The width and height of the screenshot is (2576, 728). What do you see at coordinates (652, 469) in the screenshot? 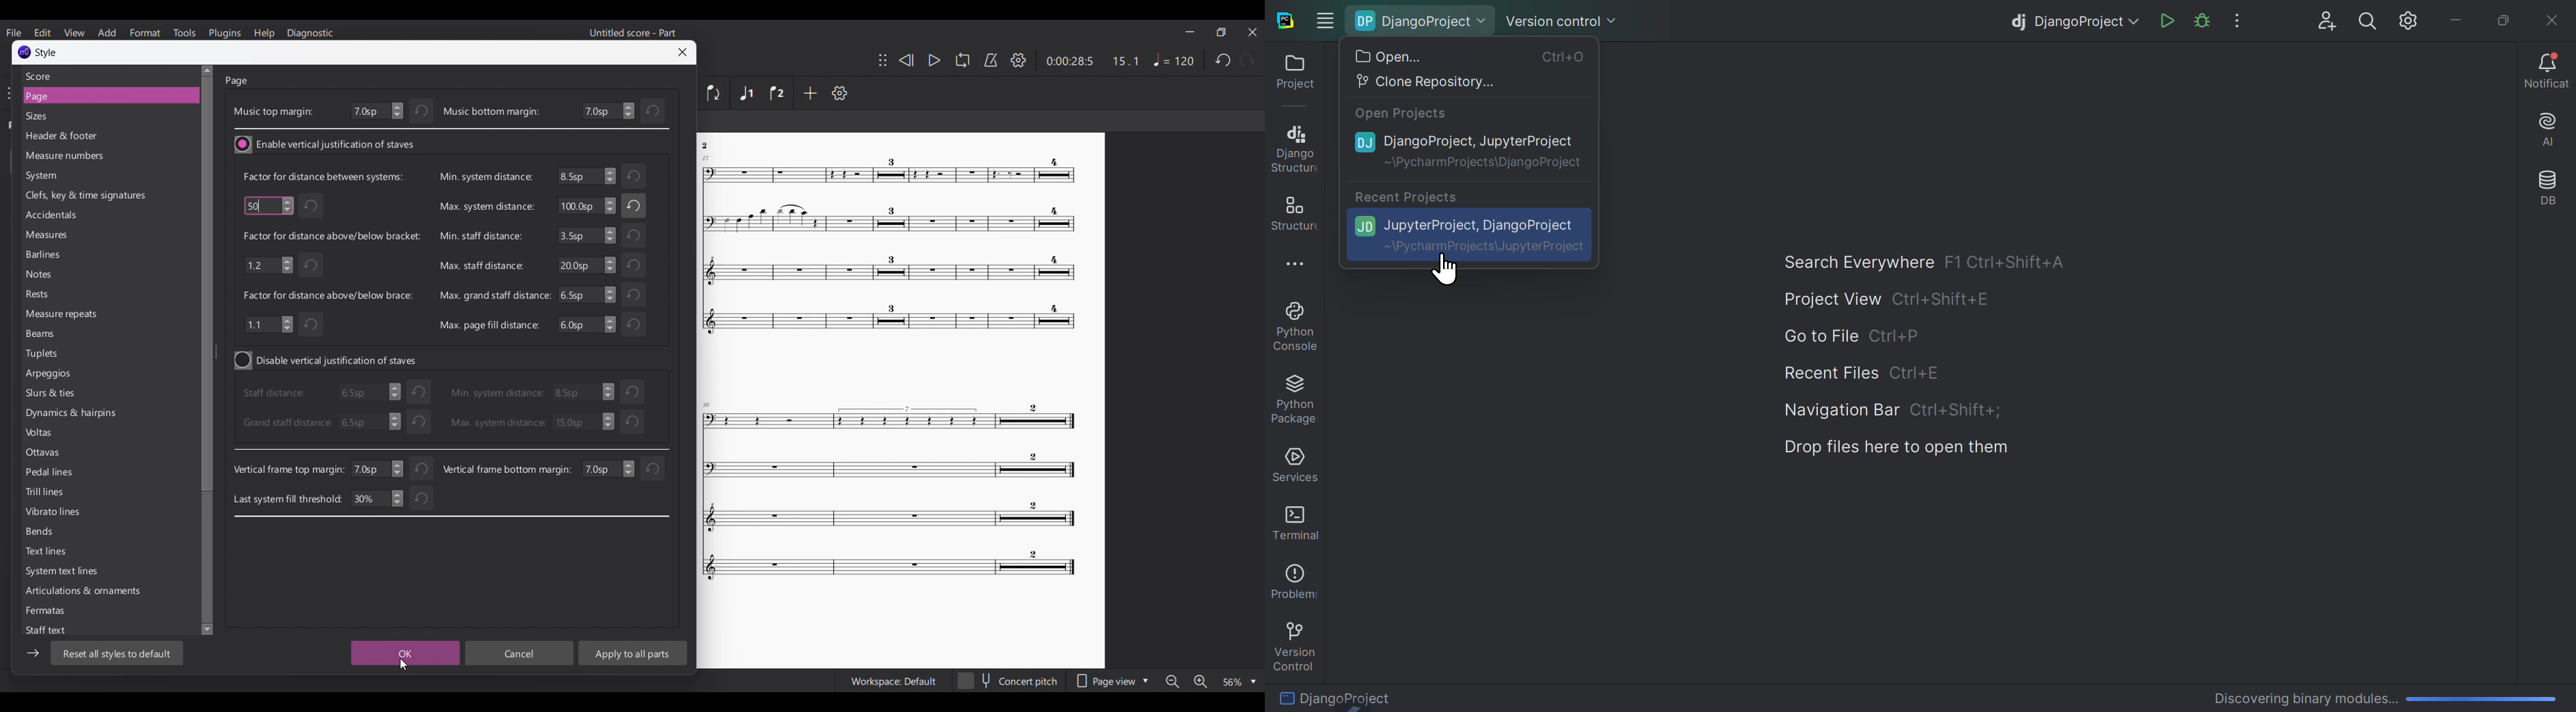
I see `reset` at bounding box center [652, 469].